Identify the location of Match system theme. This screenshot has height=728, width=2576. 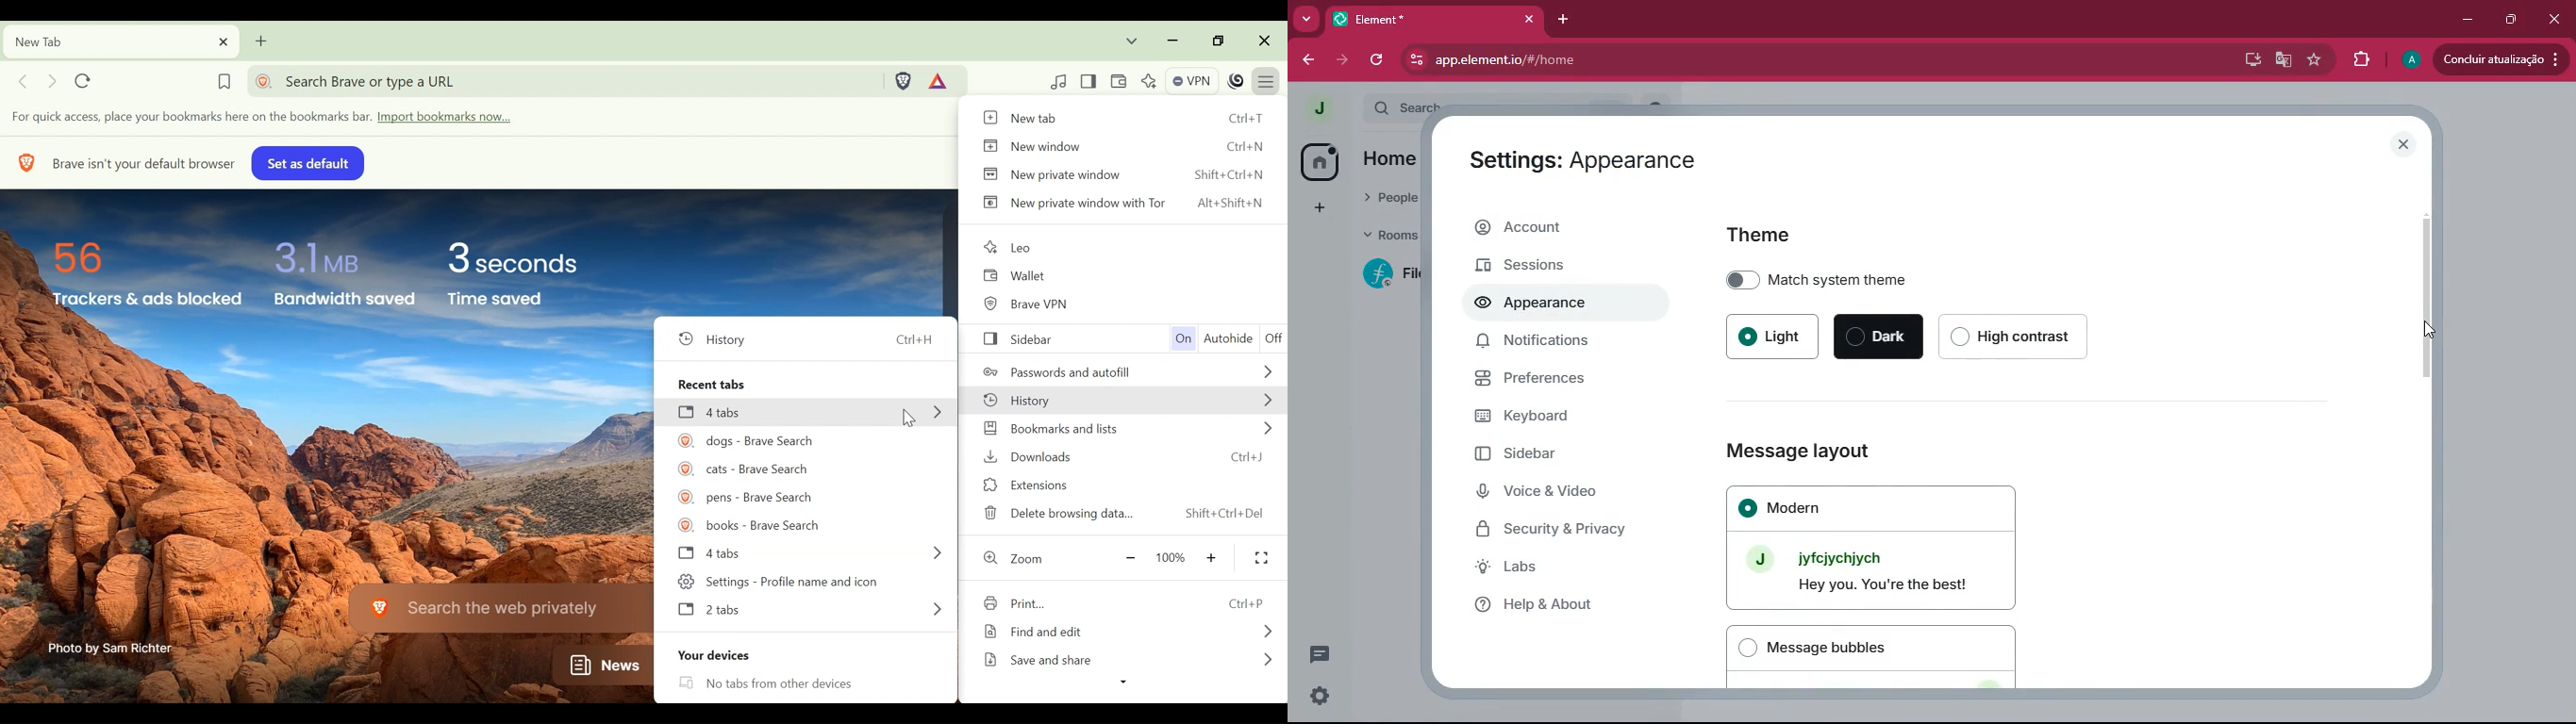
(1820, 281).